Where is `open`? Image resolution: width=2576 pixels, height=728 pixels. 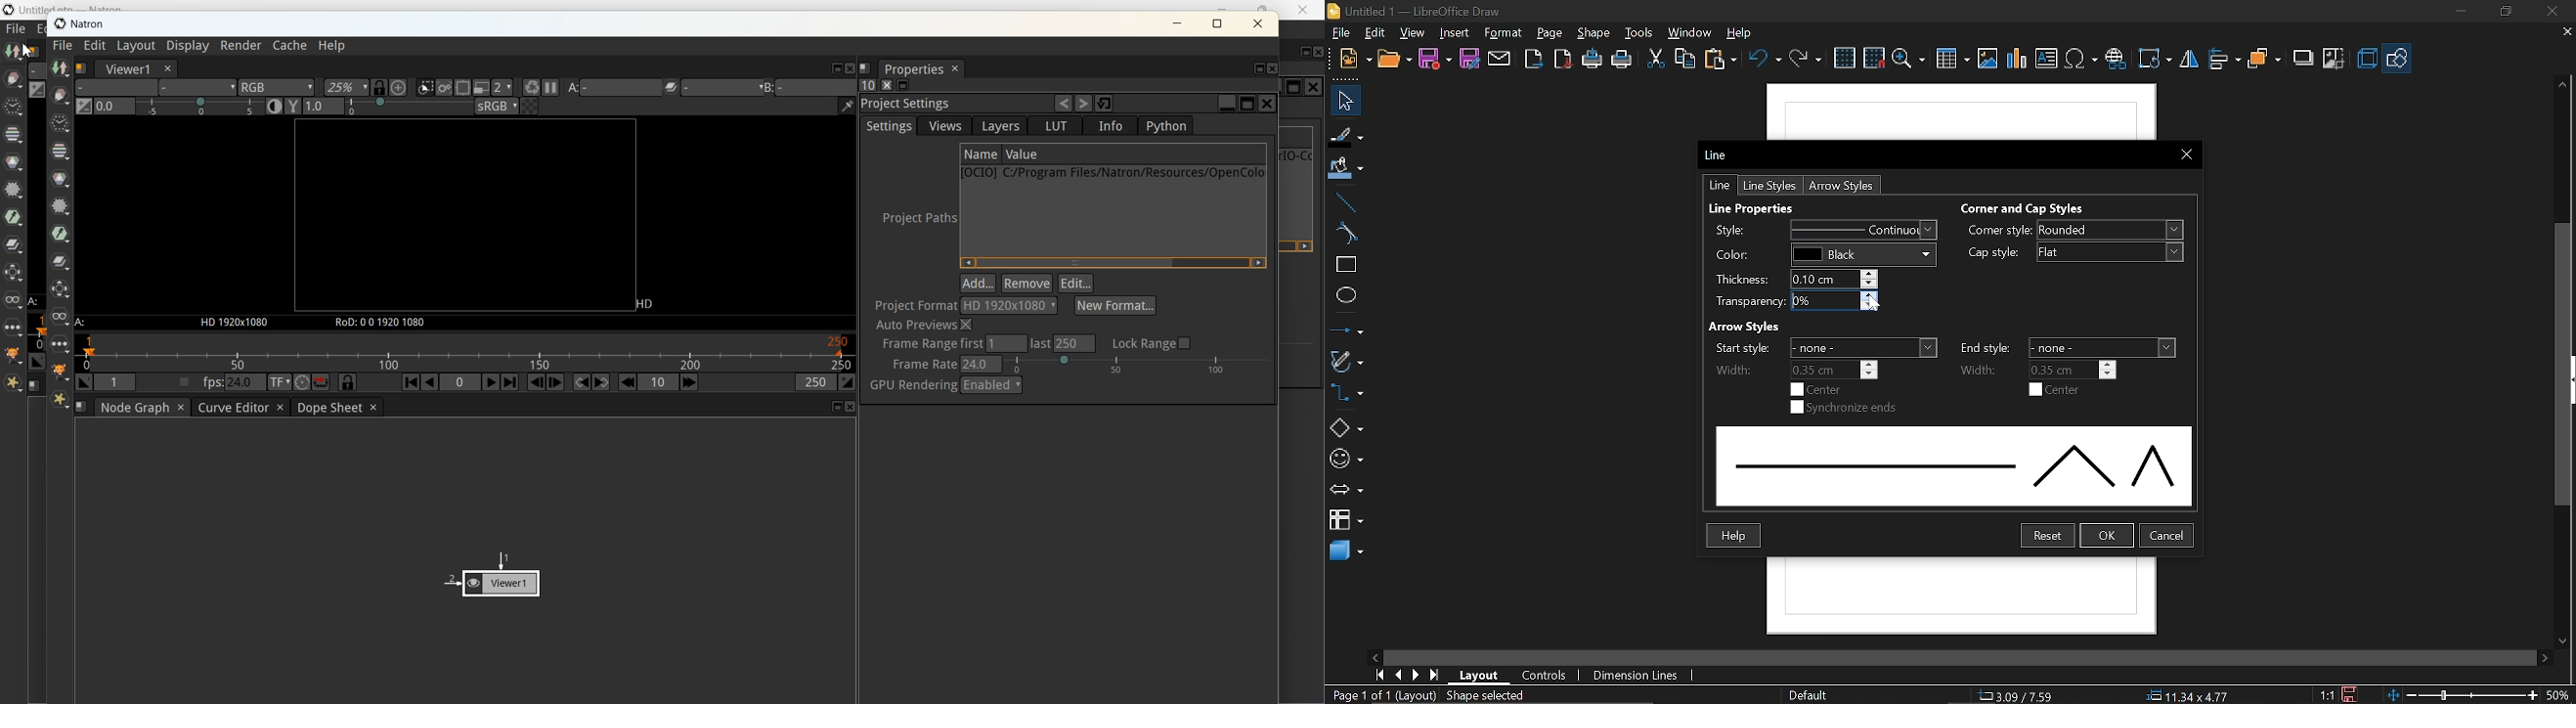
open is located at coordinates (1395, 57).